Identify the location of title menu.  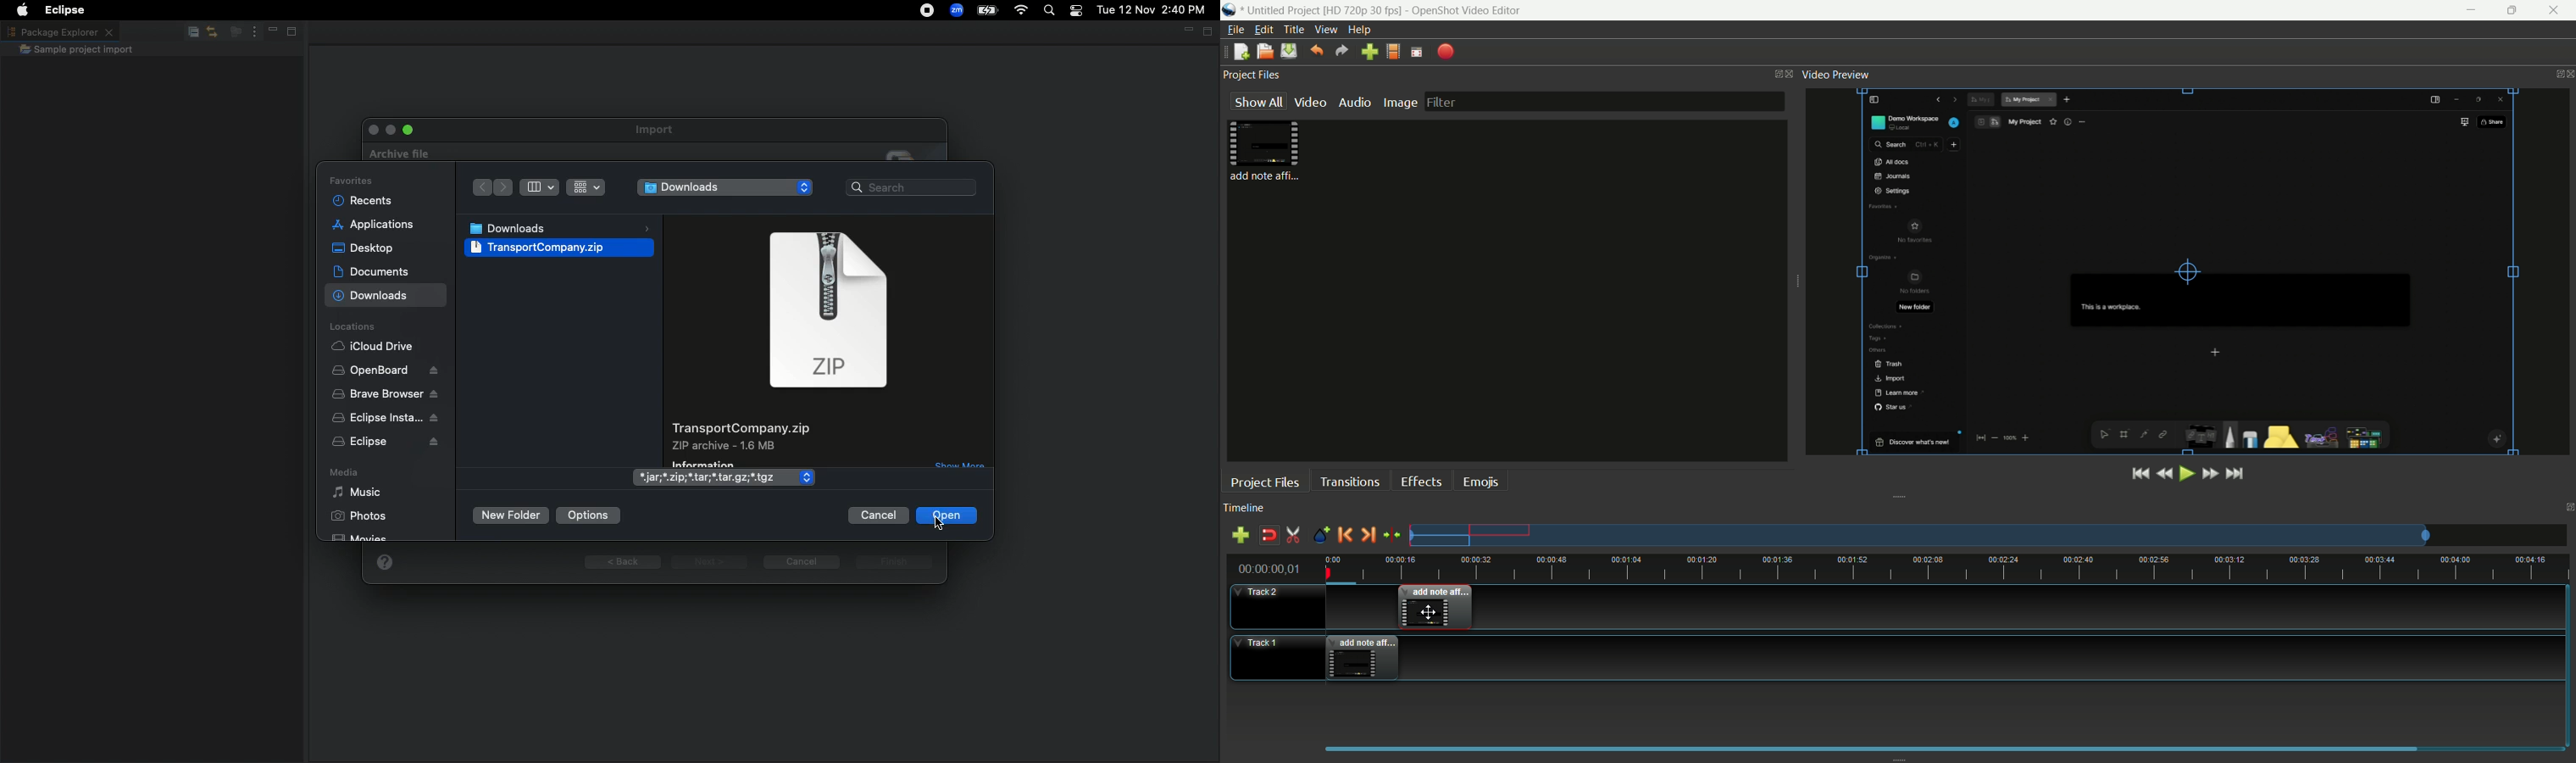
(1294, 29).